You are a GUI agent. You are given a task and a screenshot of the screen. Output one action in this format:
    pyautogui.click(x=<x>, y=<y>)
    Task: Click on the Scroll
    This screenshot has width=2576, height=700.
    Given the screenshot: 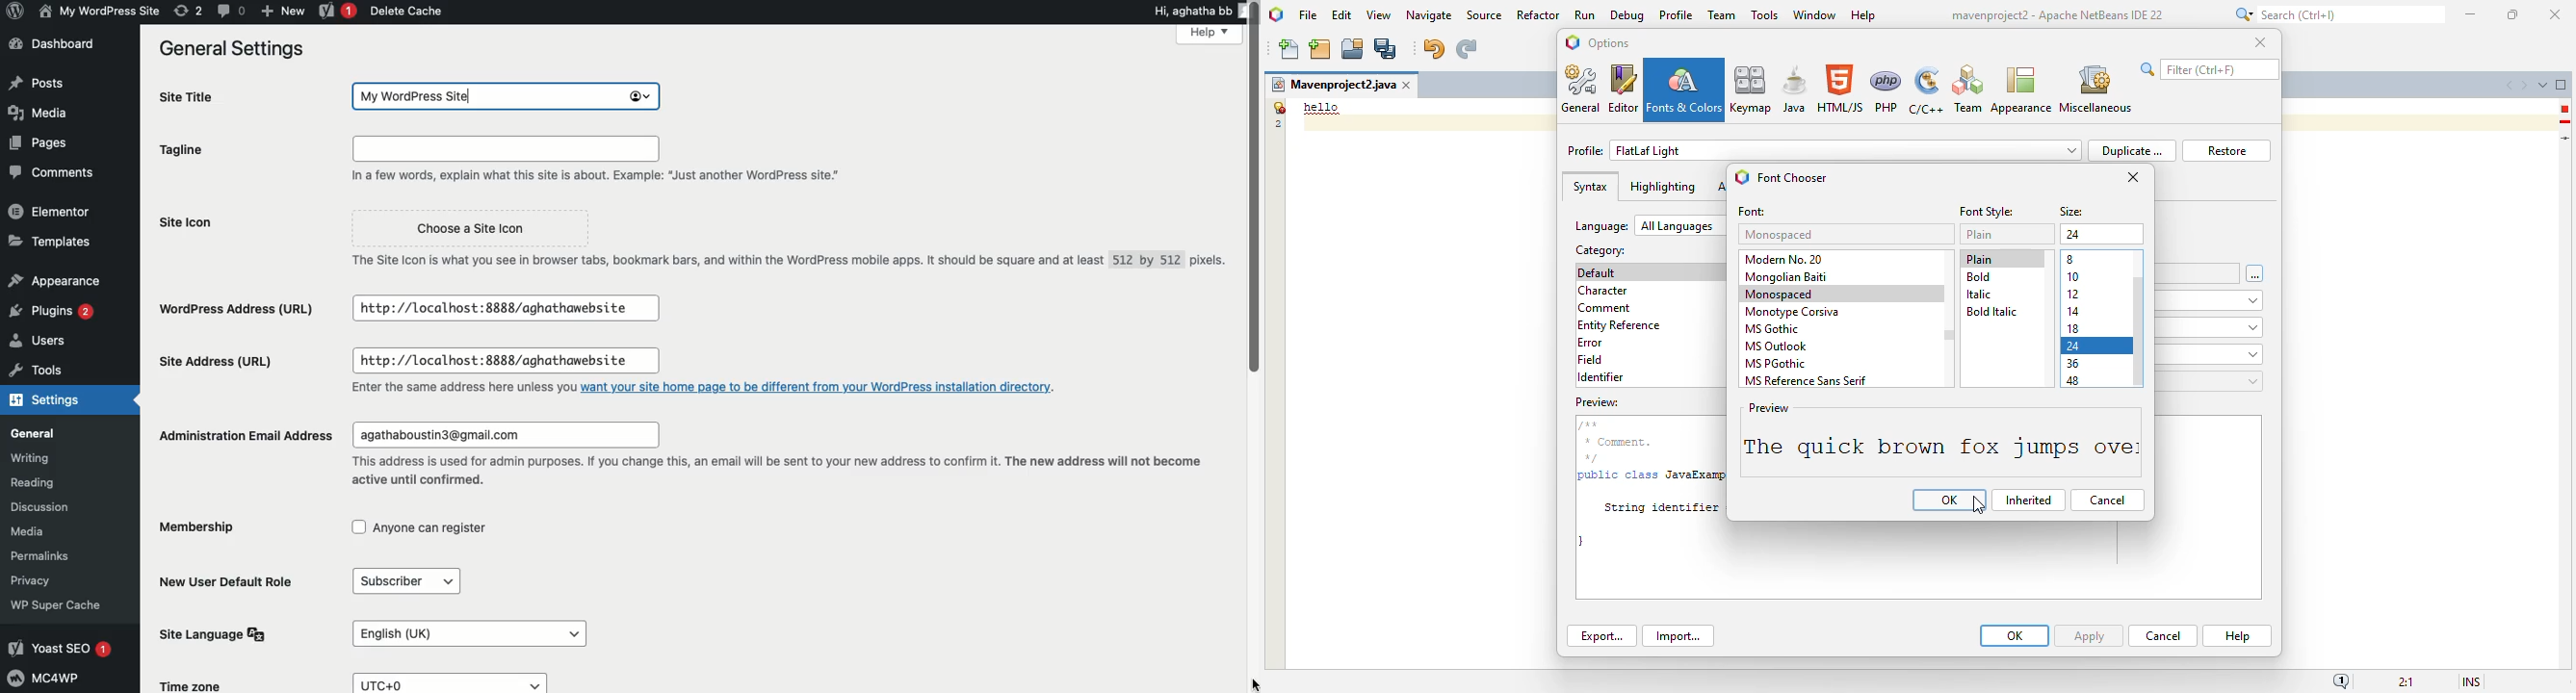 What is the action you would take?
    pyautogui.click(x=1252, y=347)
    